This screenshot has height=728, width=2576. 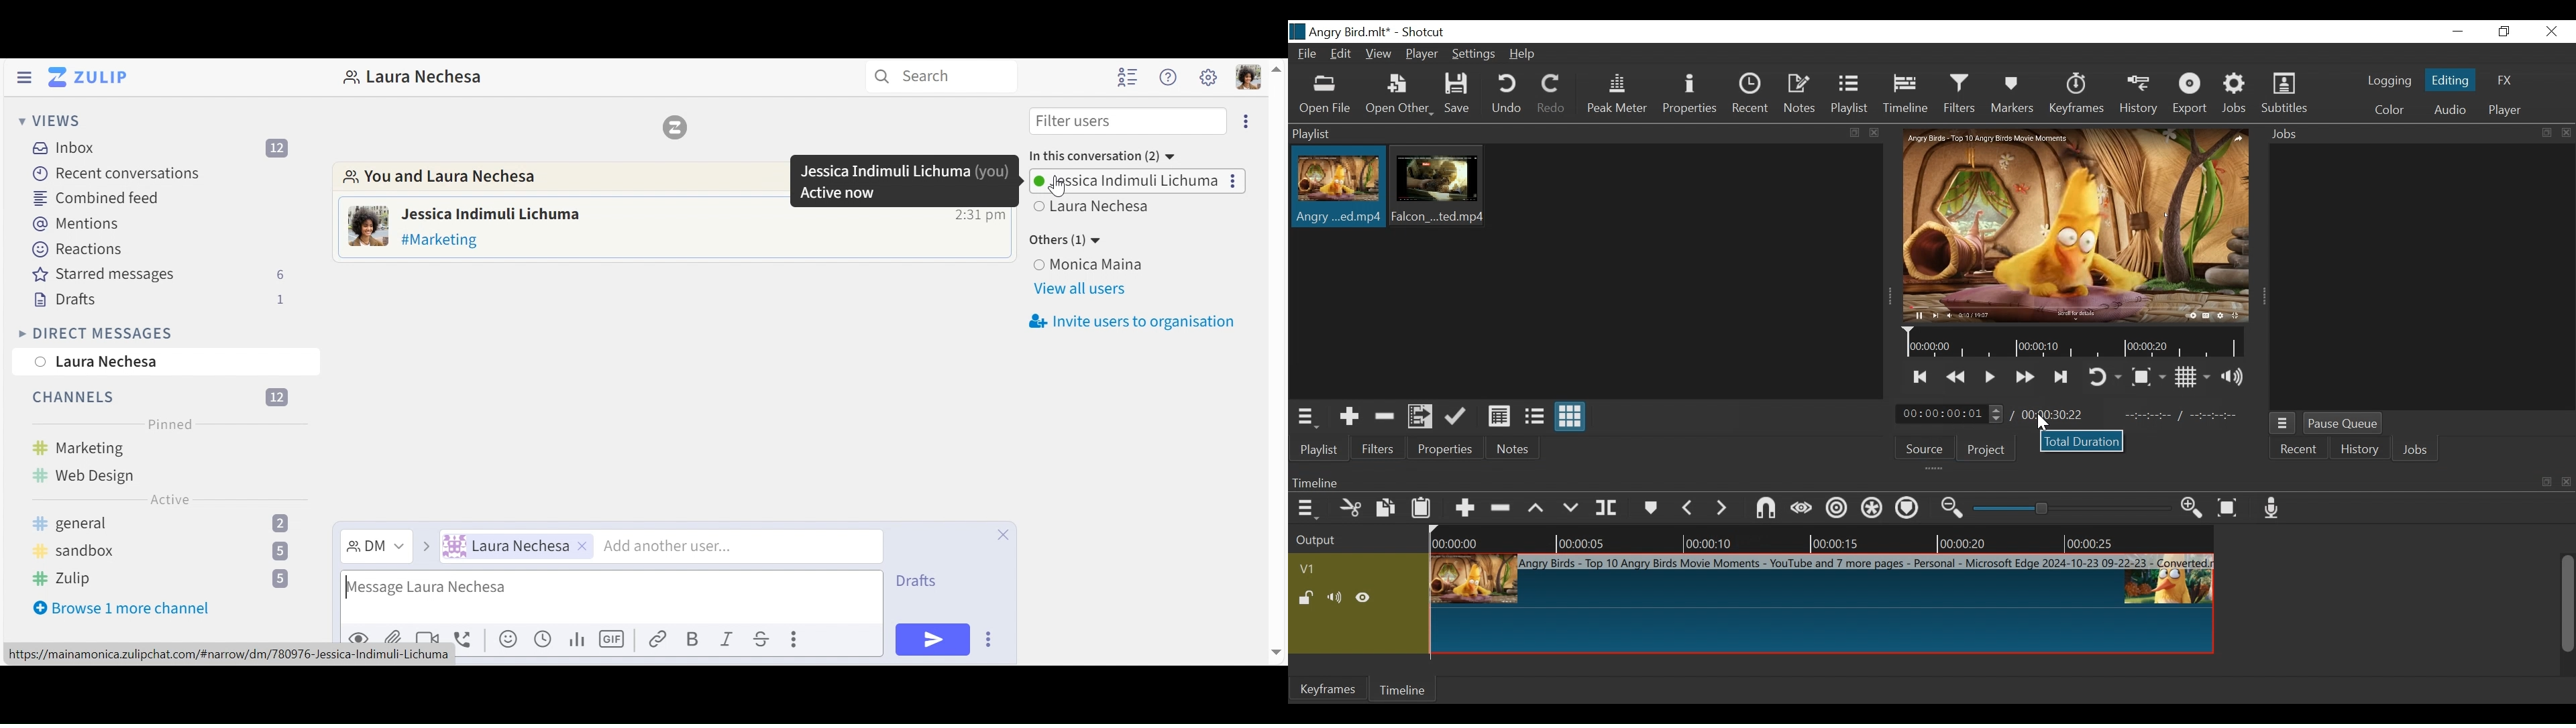 I want to click on (un)lock track, so click(x=1306, y=598).